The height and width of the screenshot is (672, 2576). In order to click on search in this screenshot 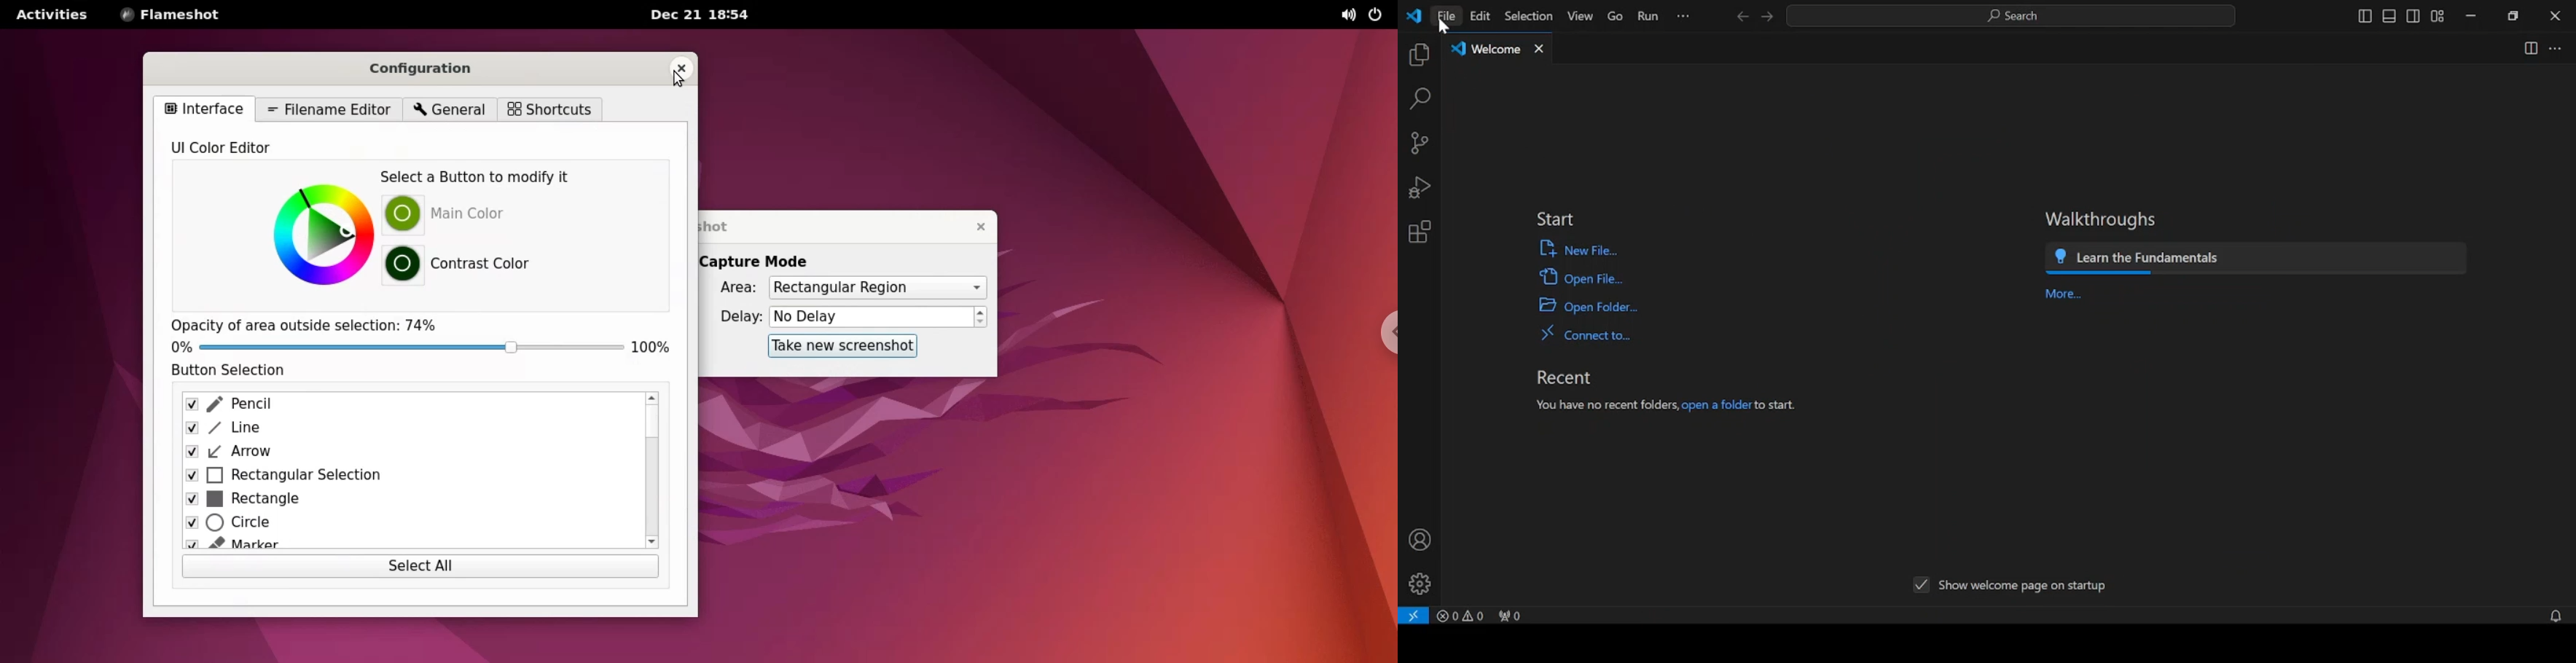, I will do `click(1420, 98)`.